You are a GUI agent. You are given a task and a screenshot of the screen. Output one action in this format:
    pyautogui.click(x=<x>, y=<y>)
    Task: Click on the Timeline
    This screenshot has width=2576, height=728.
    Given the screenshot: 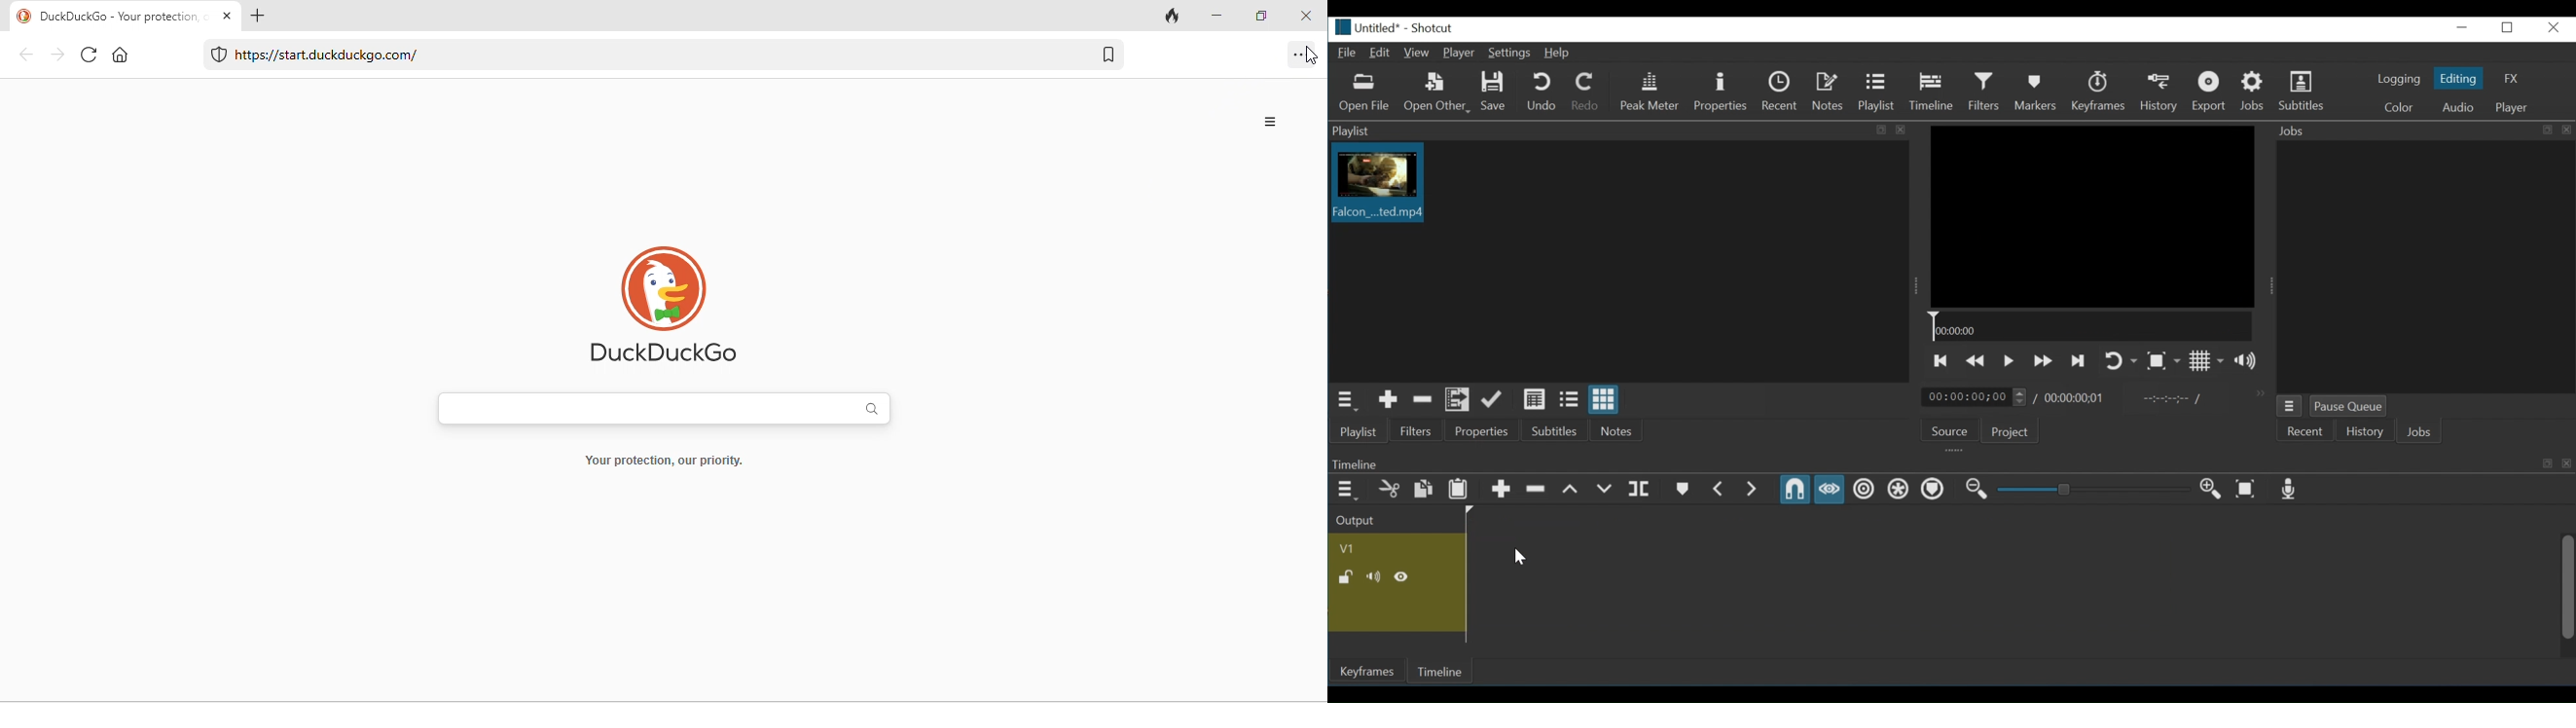 What is the action you would take?
    pyautogui.click(x=1932, y=90)
    